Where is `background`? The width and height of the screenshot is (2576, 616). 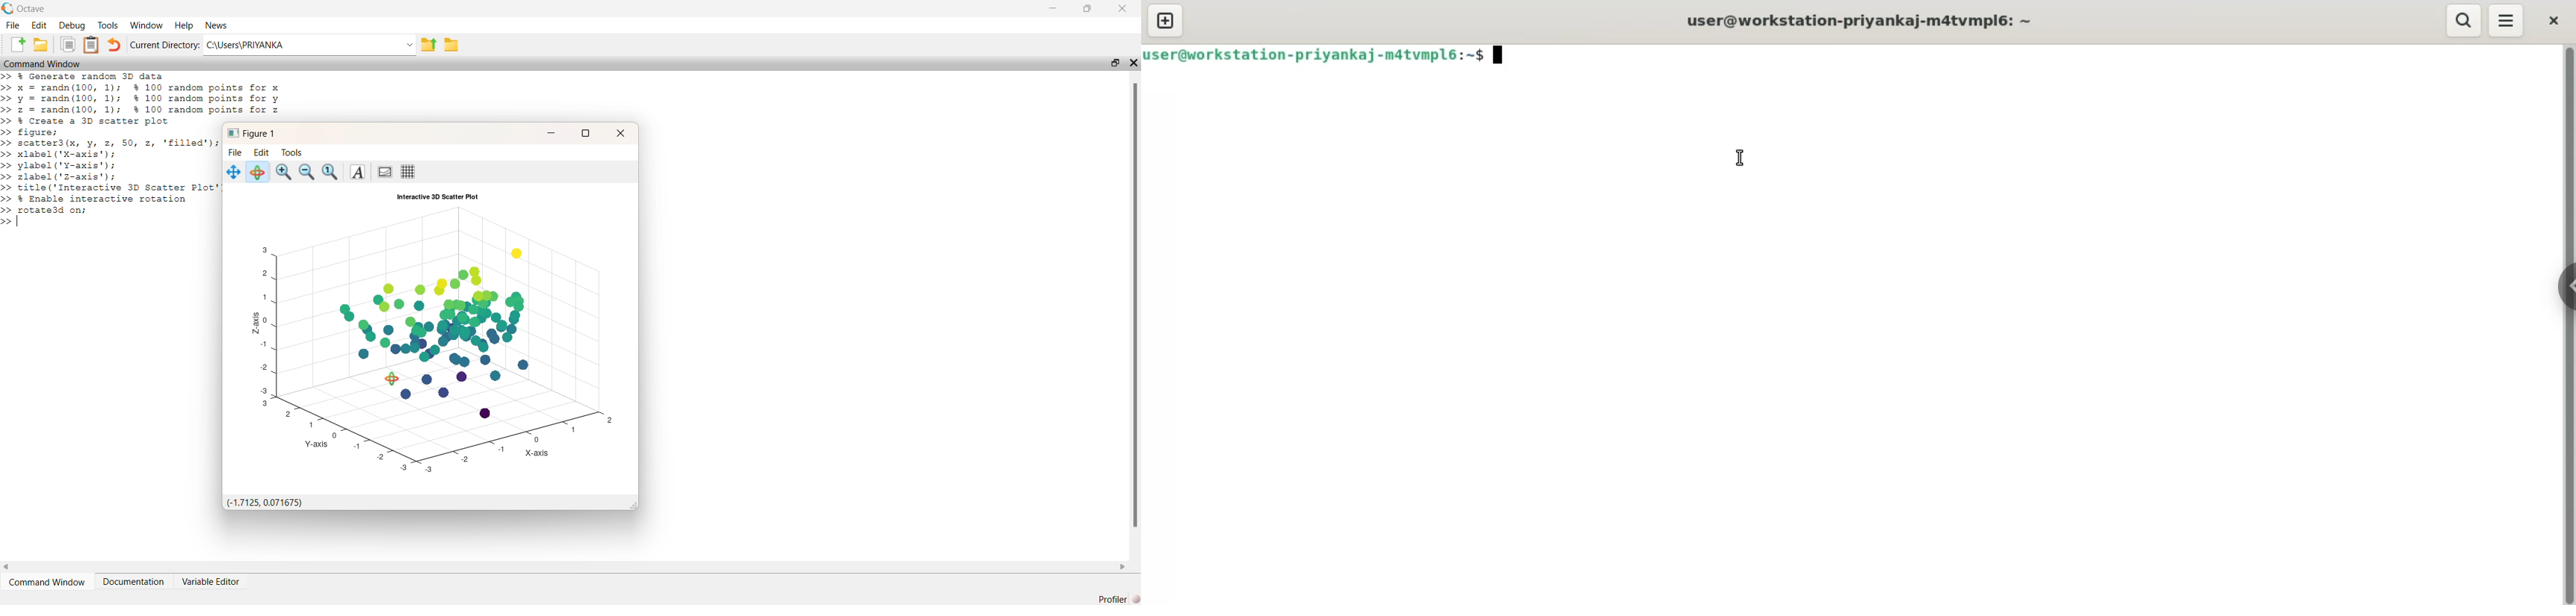 background is located at coordinates (384, 172).